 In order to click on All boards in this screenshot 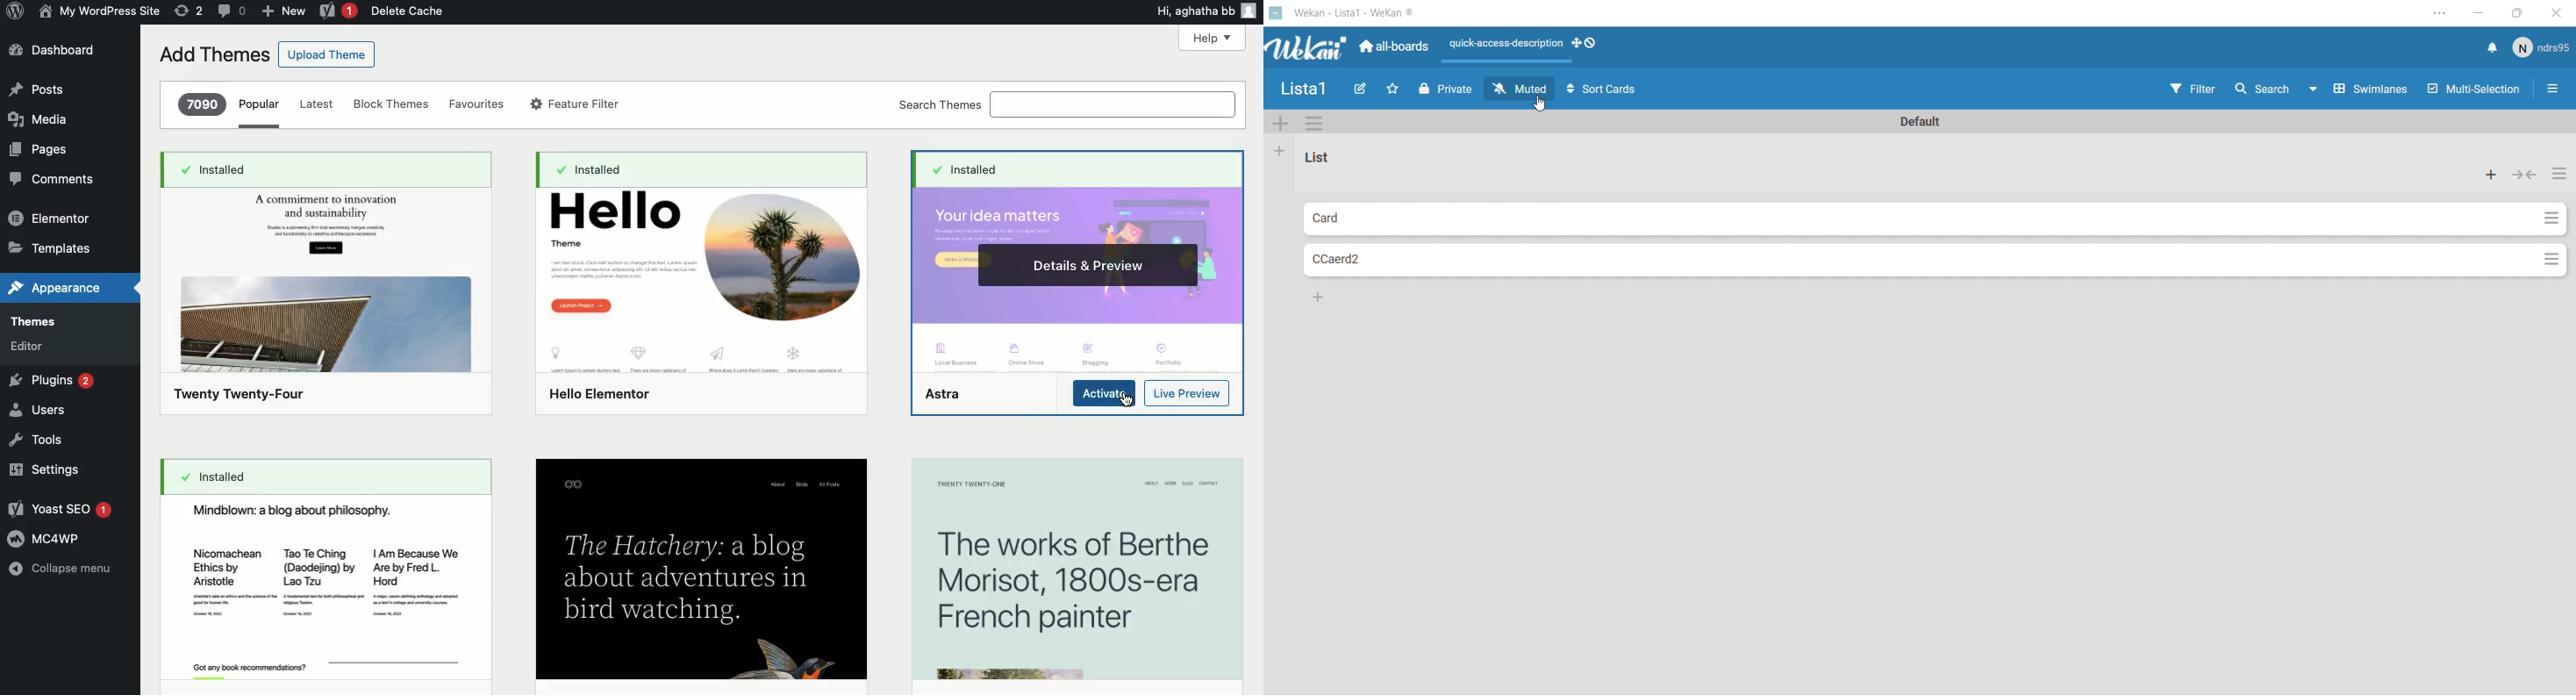, I will do `click(1395, 49)`.